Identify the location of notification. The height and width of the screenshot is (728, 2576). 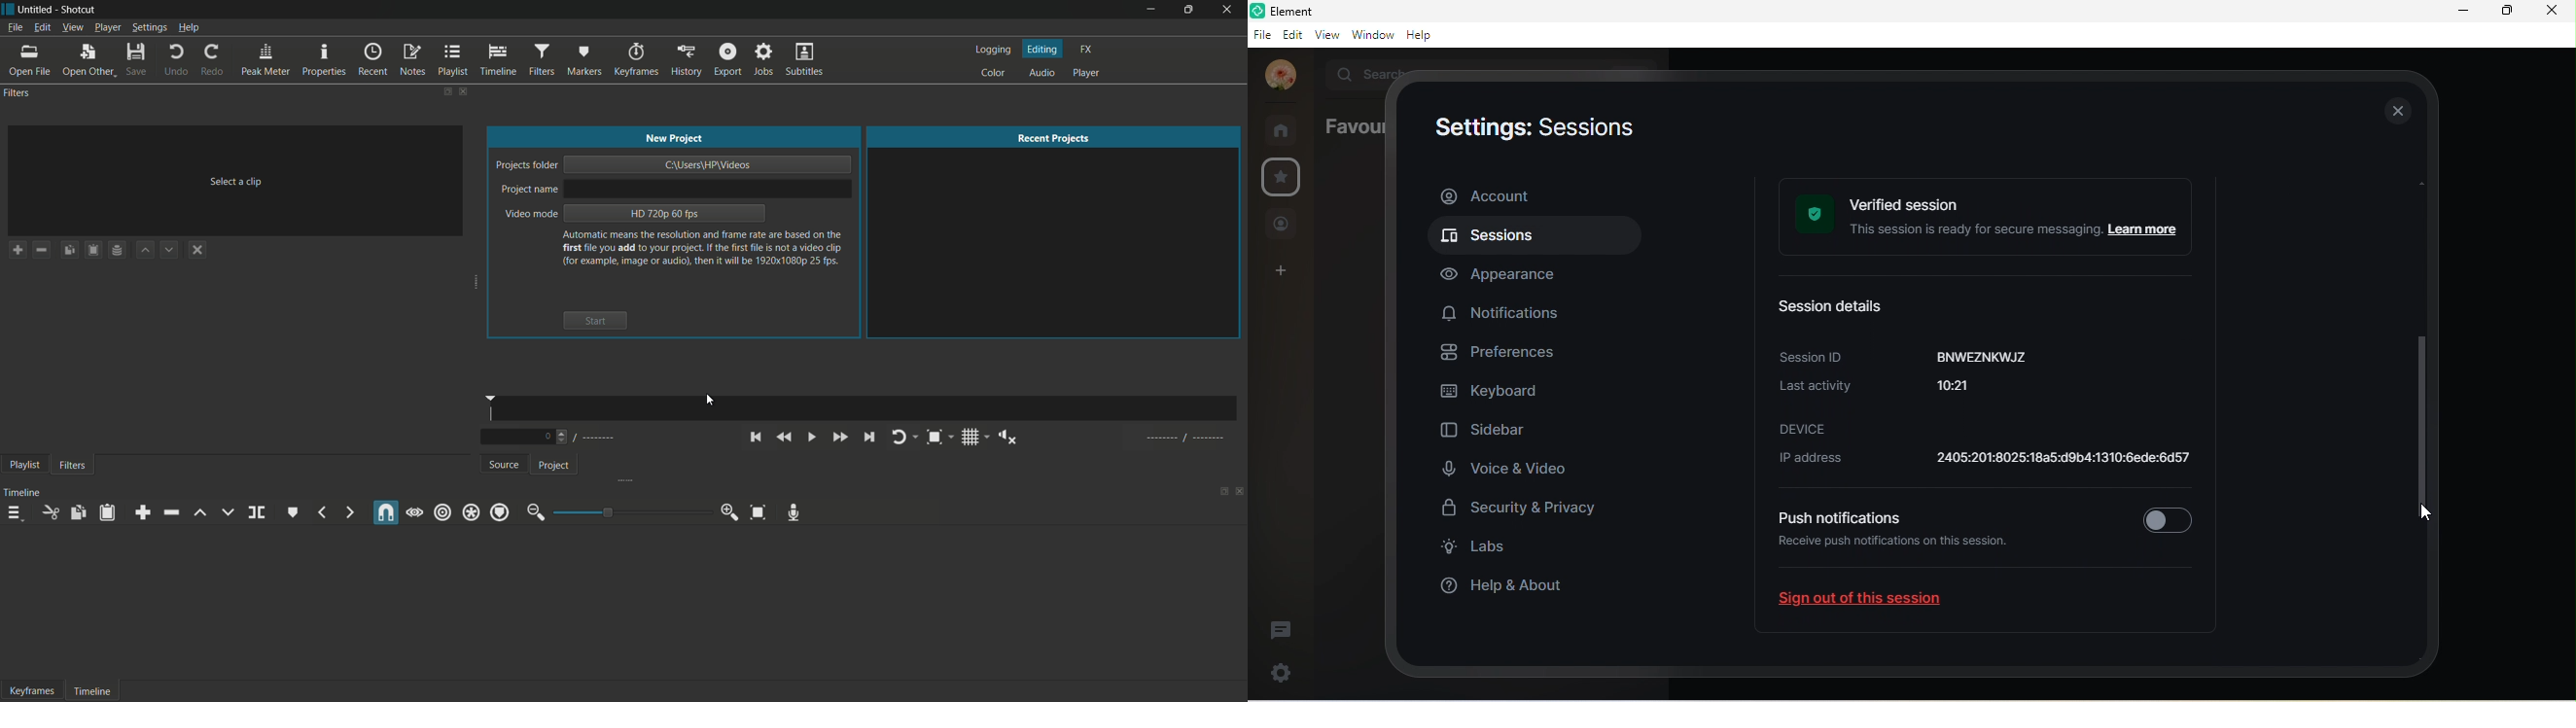
(1505, 311).